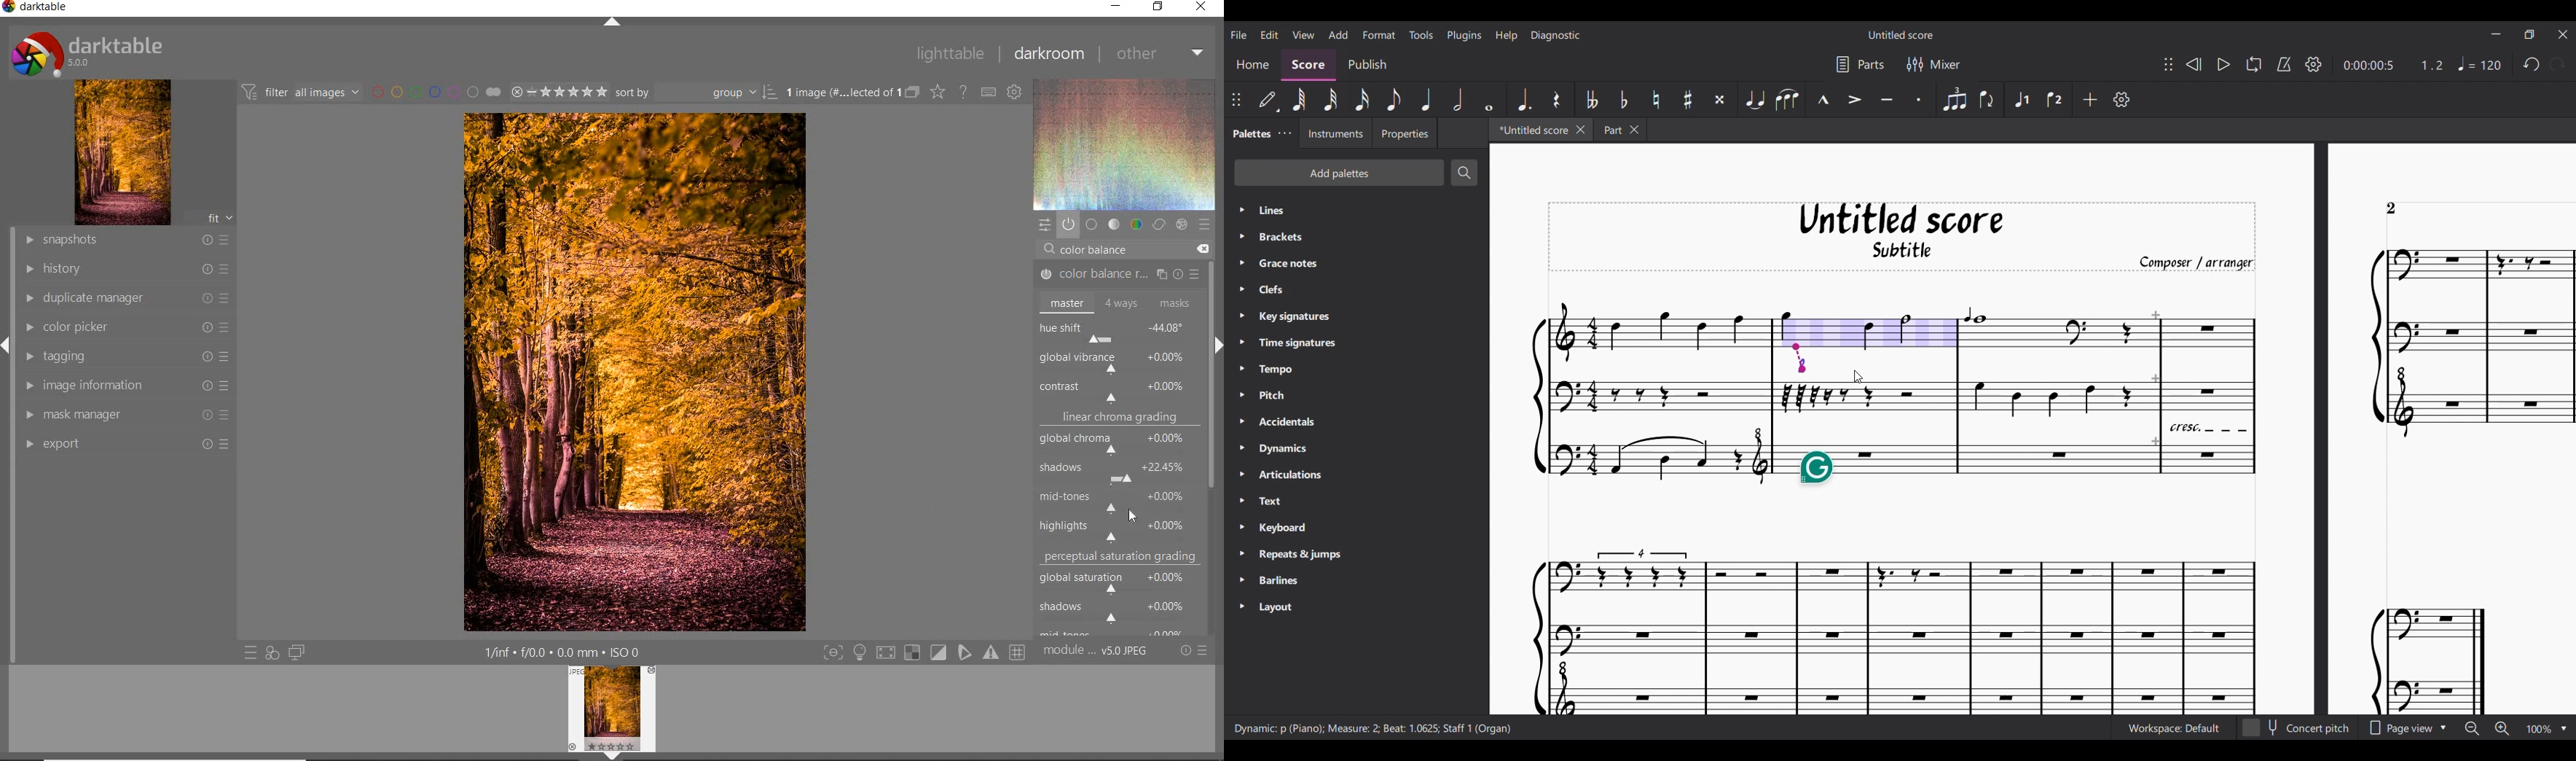  I want to click on Page count , so click(2391, 209).